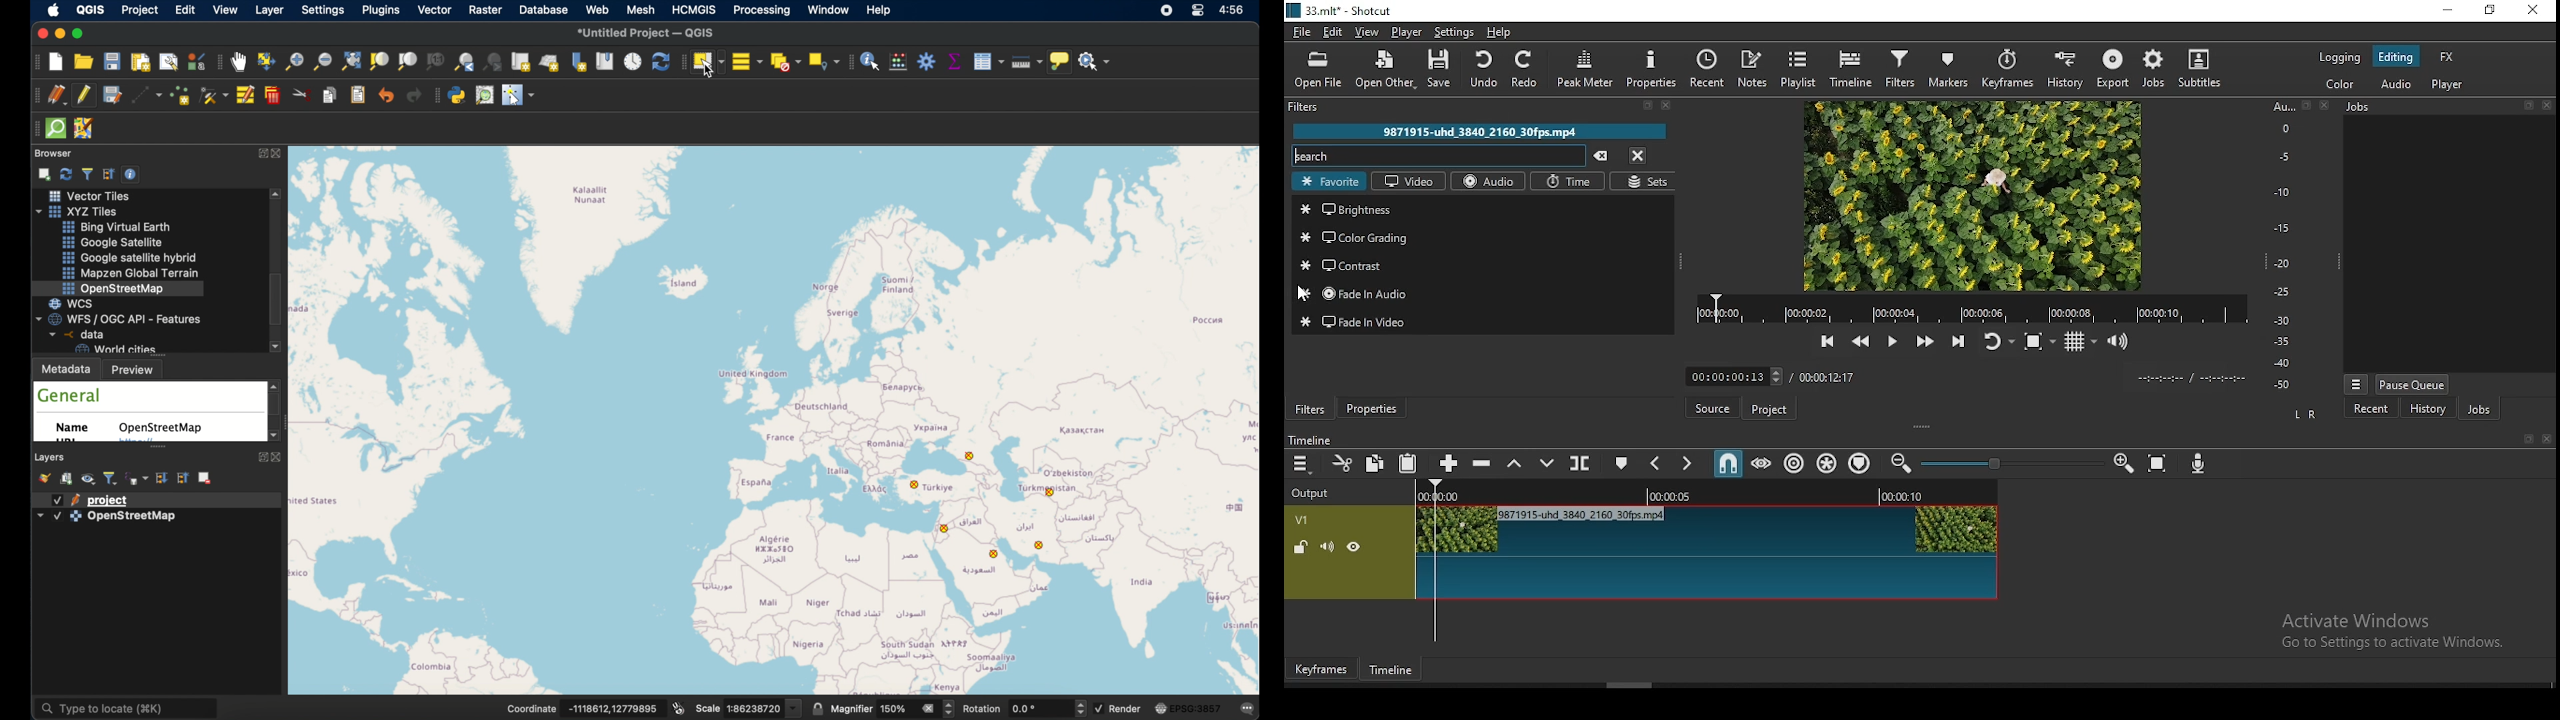 Image resolution: width=2576 pixels, height=728 pixels. I want to click on save, so click(1437, 72).